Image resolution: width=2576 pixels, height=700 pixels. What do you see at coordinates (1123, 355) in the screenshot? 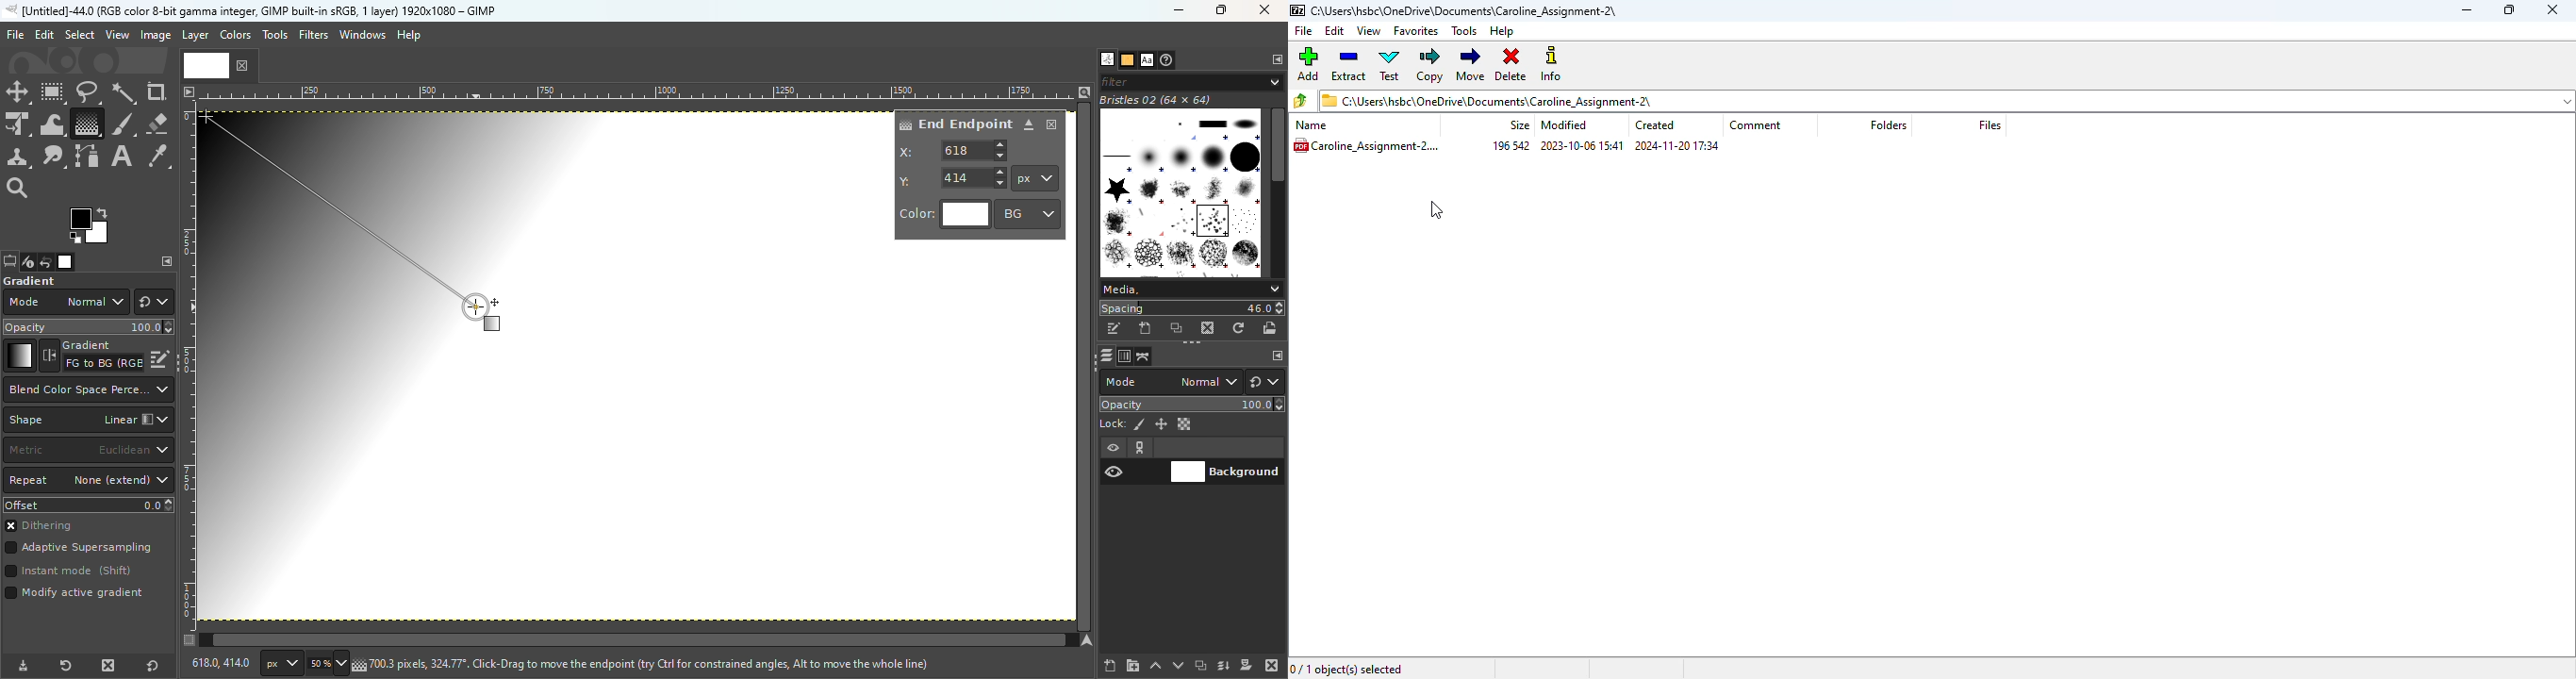
I see `Open the channels dialog` at bounding box center [1123, 355].